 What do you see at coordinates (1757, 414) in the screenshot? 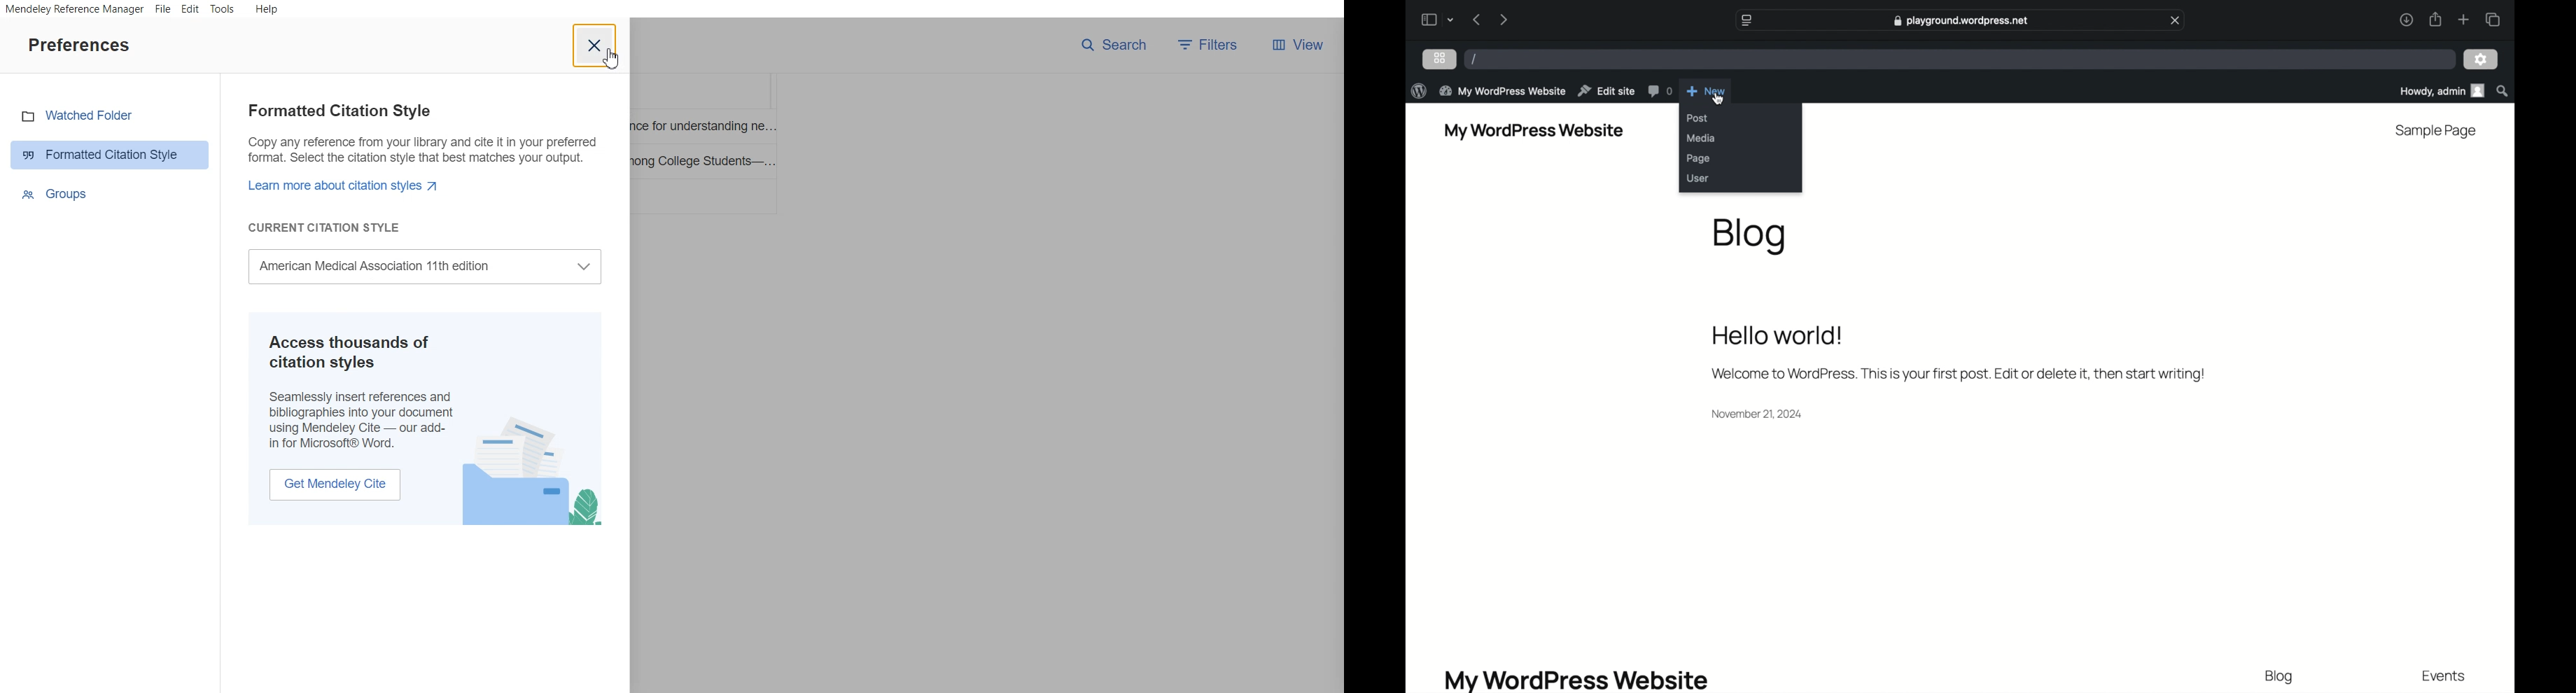
I see `date` at bounding box center [1757, 414].